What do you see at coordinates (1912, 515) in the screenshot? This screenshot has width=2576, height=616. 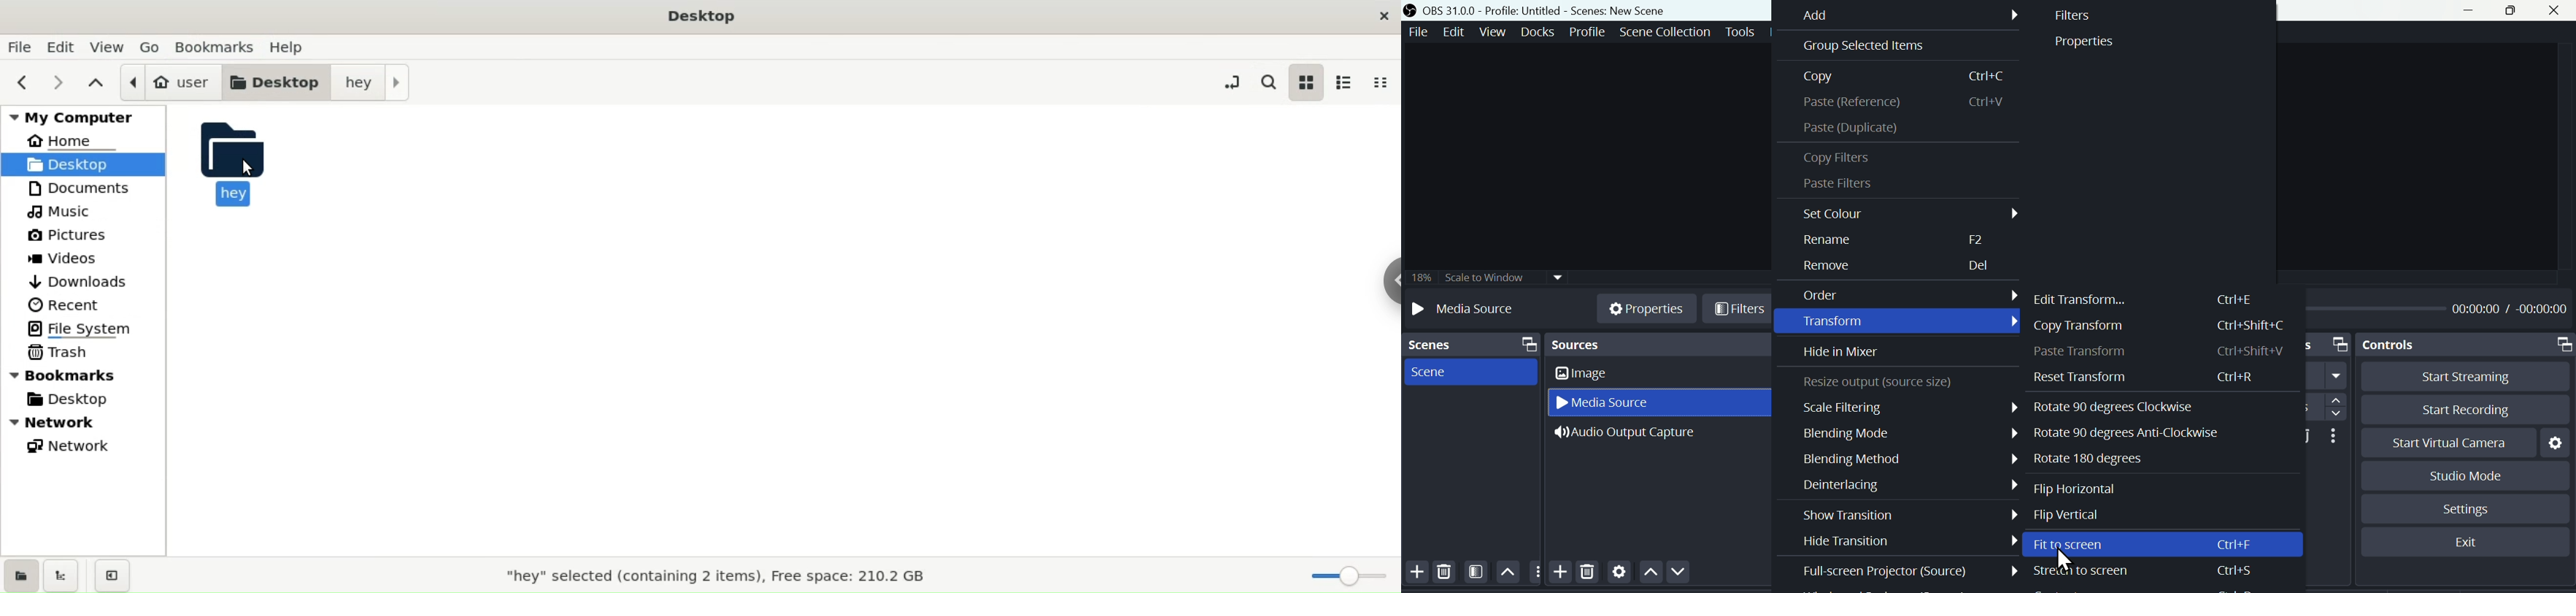 I see `Show transition` at bounding box center [1912, 515].